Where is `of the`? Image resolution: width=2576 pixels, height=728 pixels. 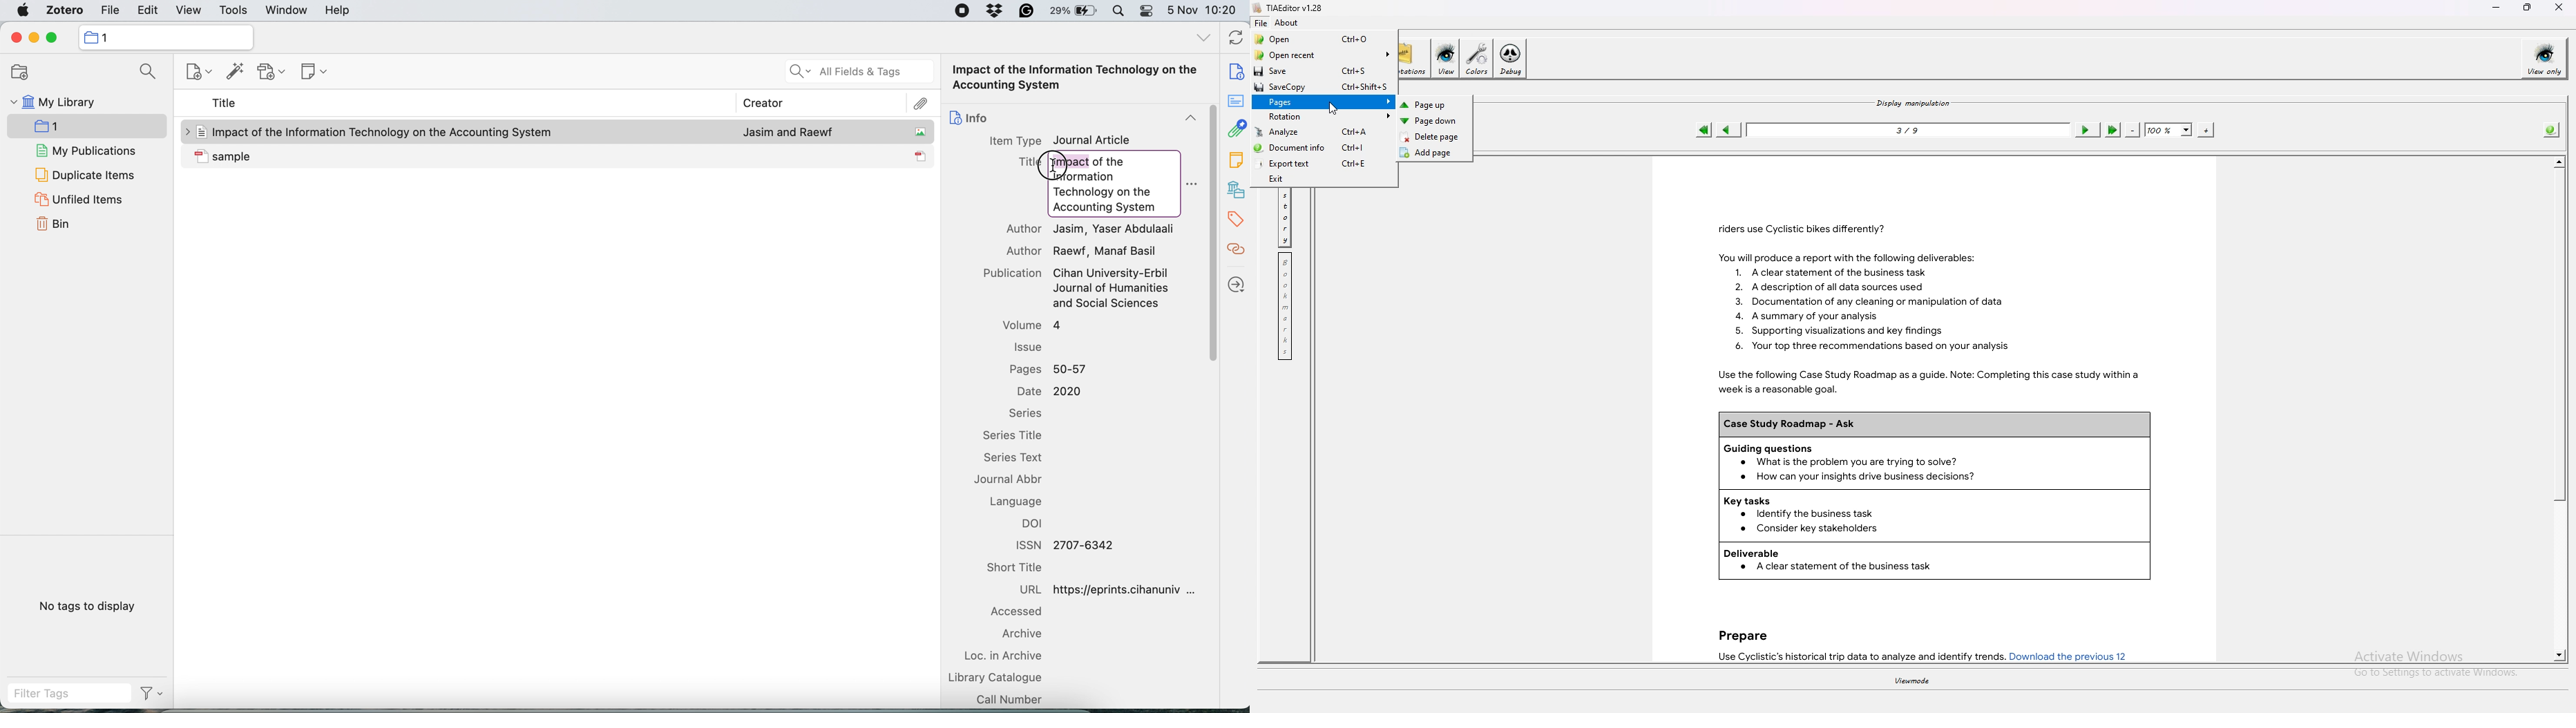
of the is located at coordinates (1112, 160).